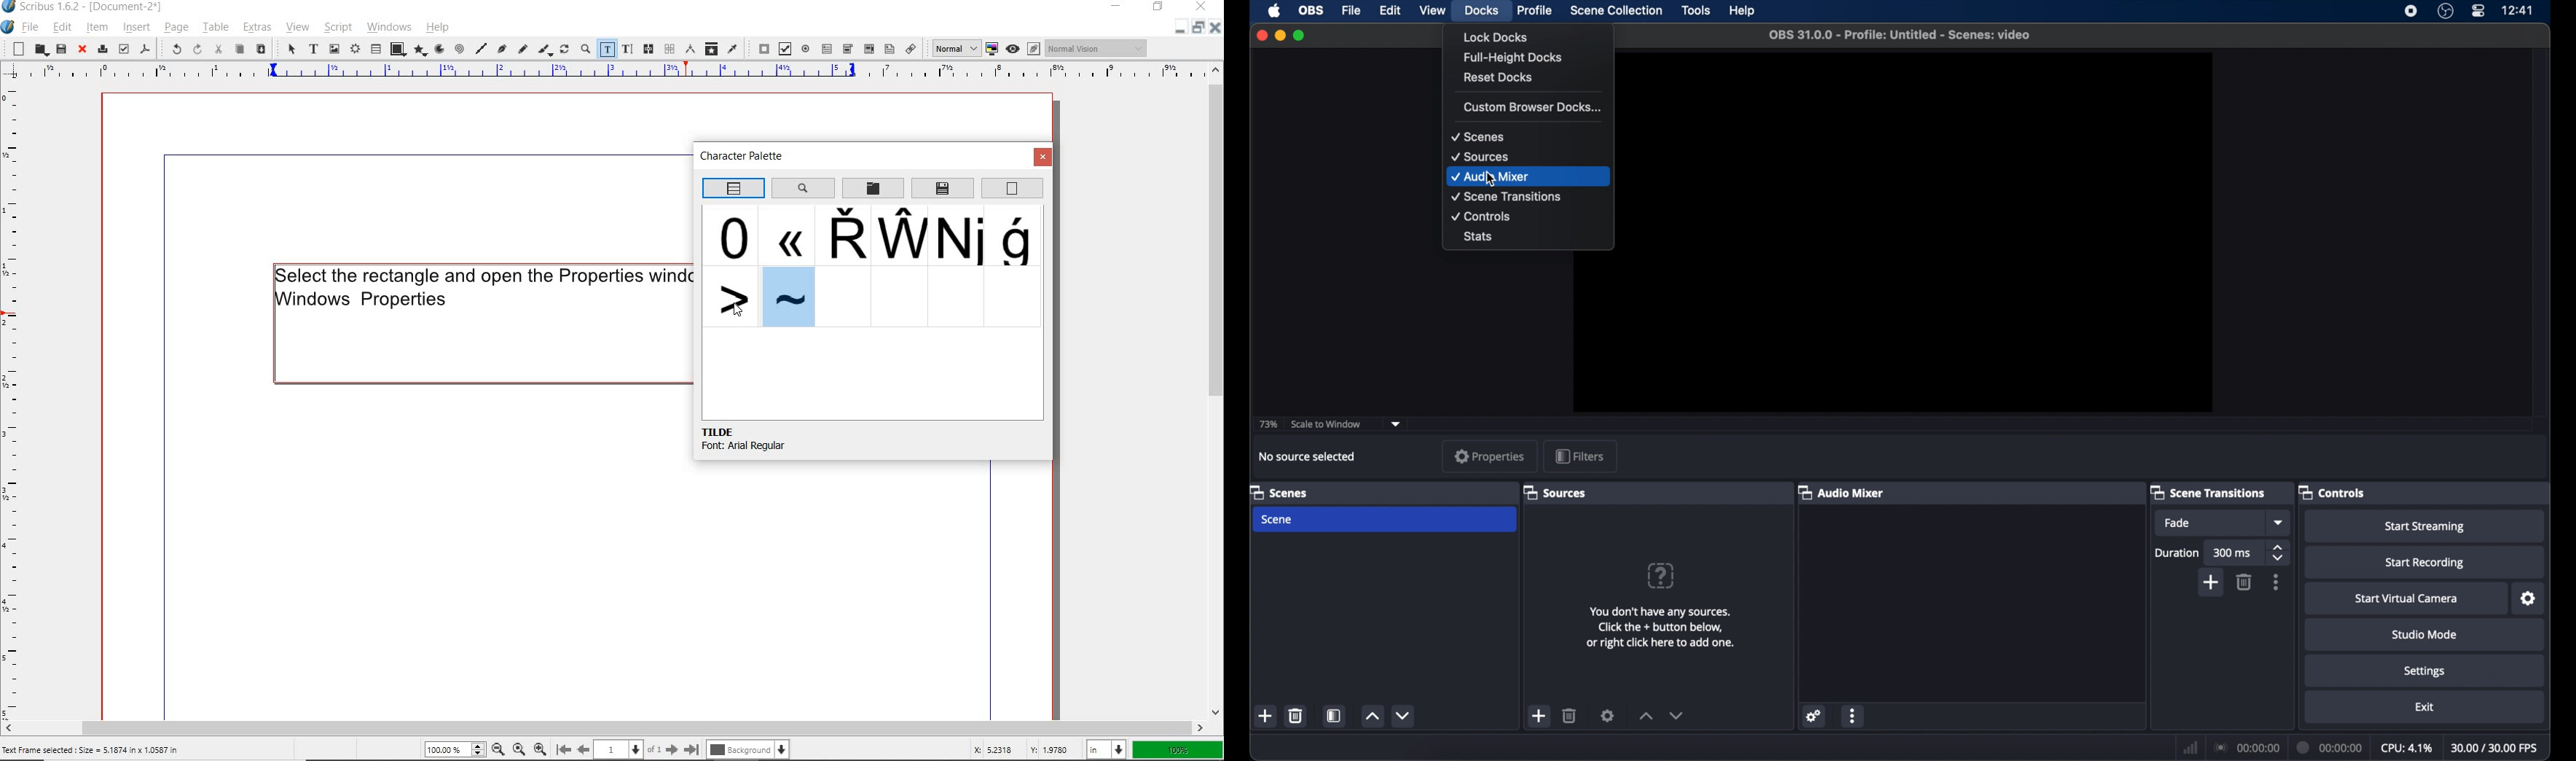 This screenshot has height=784, width=2576. I want to click on help, so click(1741, 11).